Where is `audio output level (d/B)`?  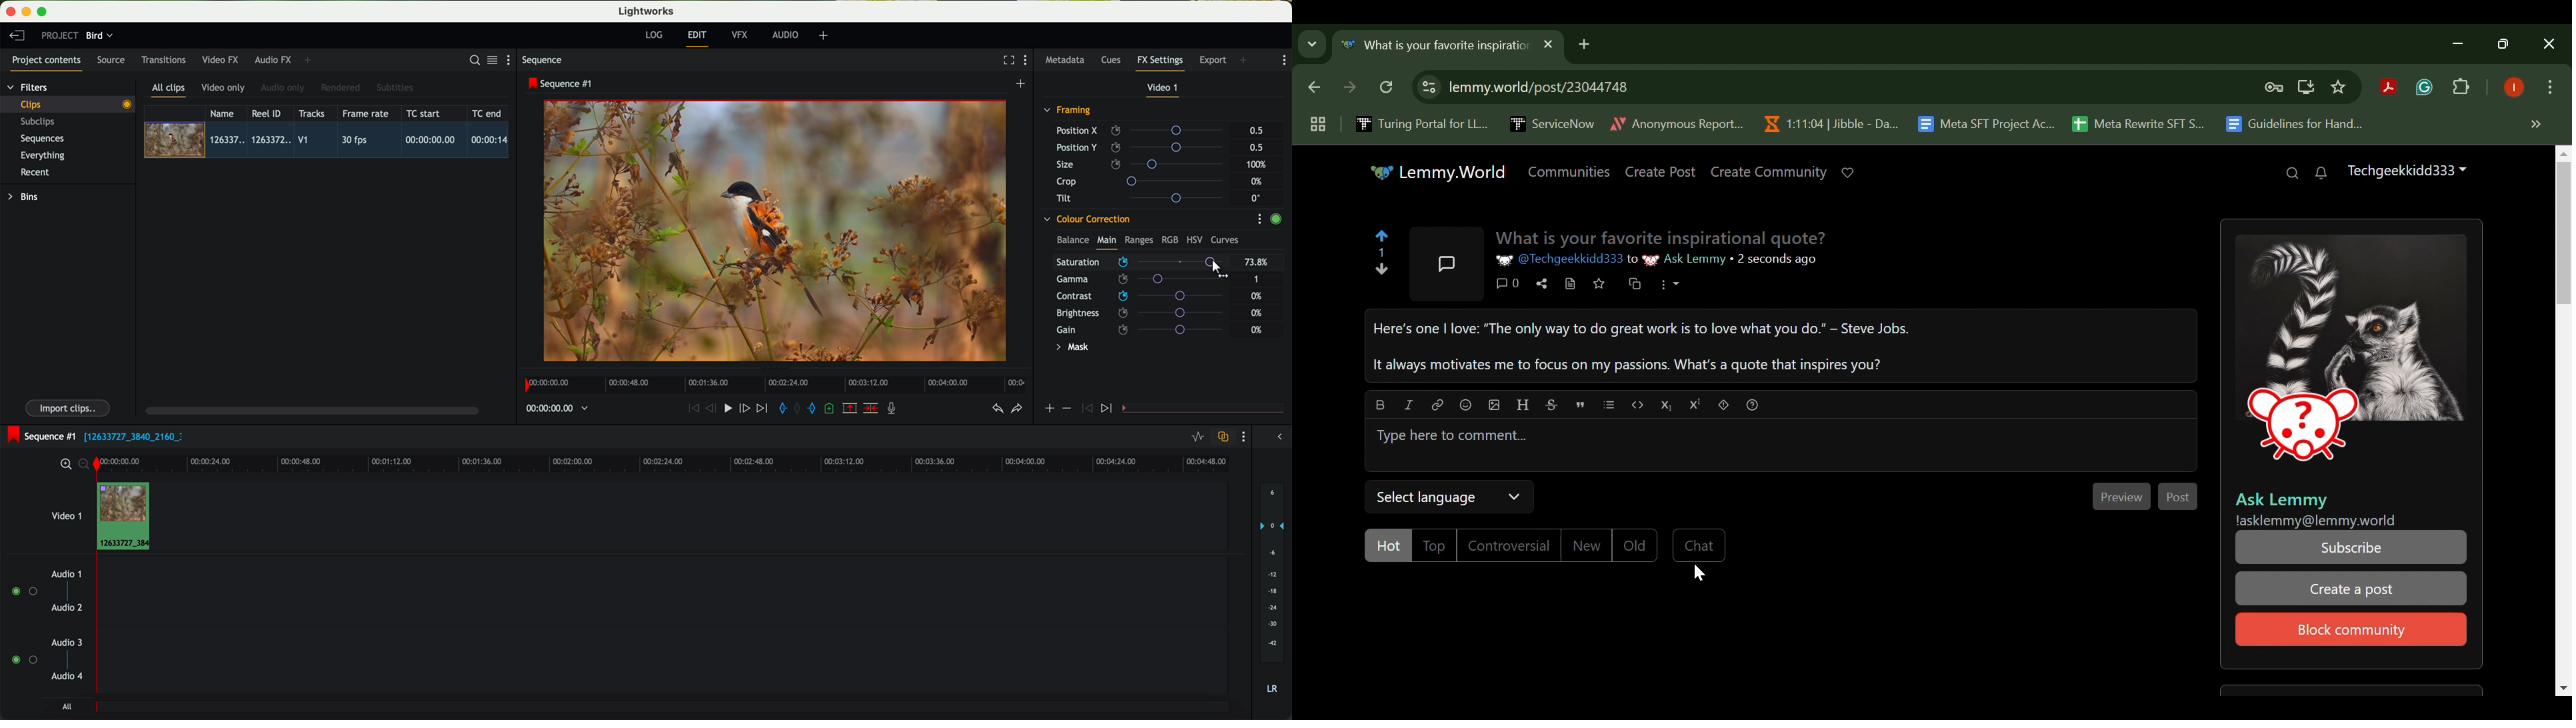
audio output level (d/B) is located at coordinates (1273, 592).